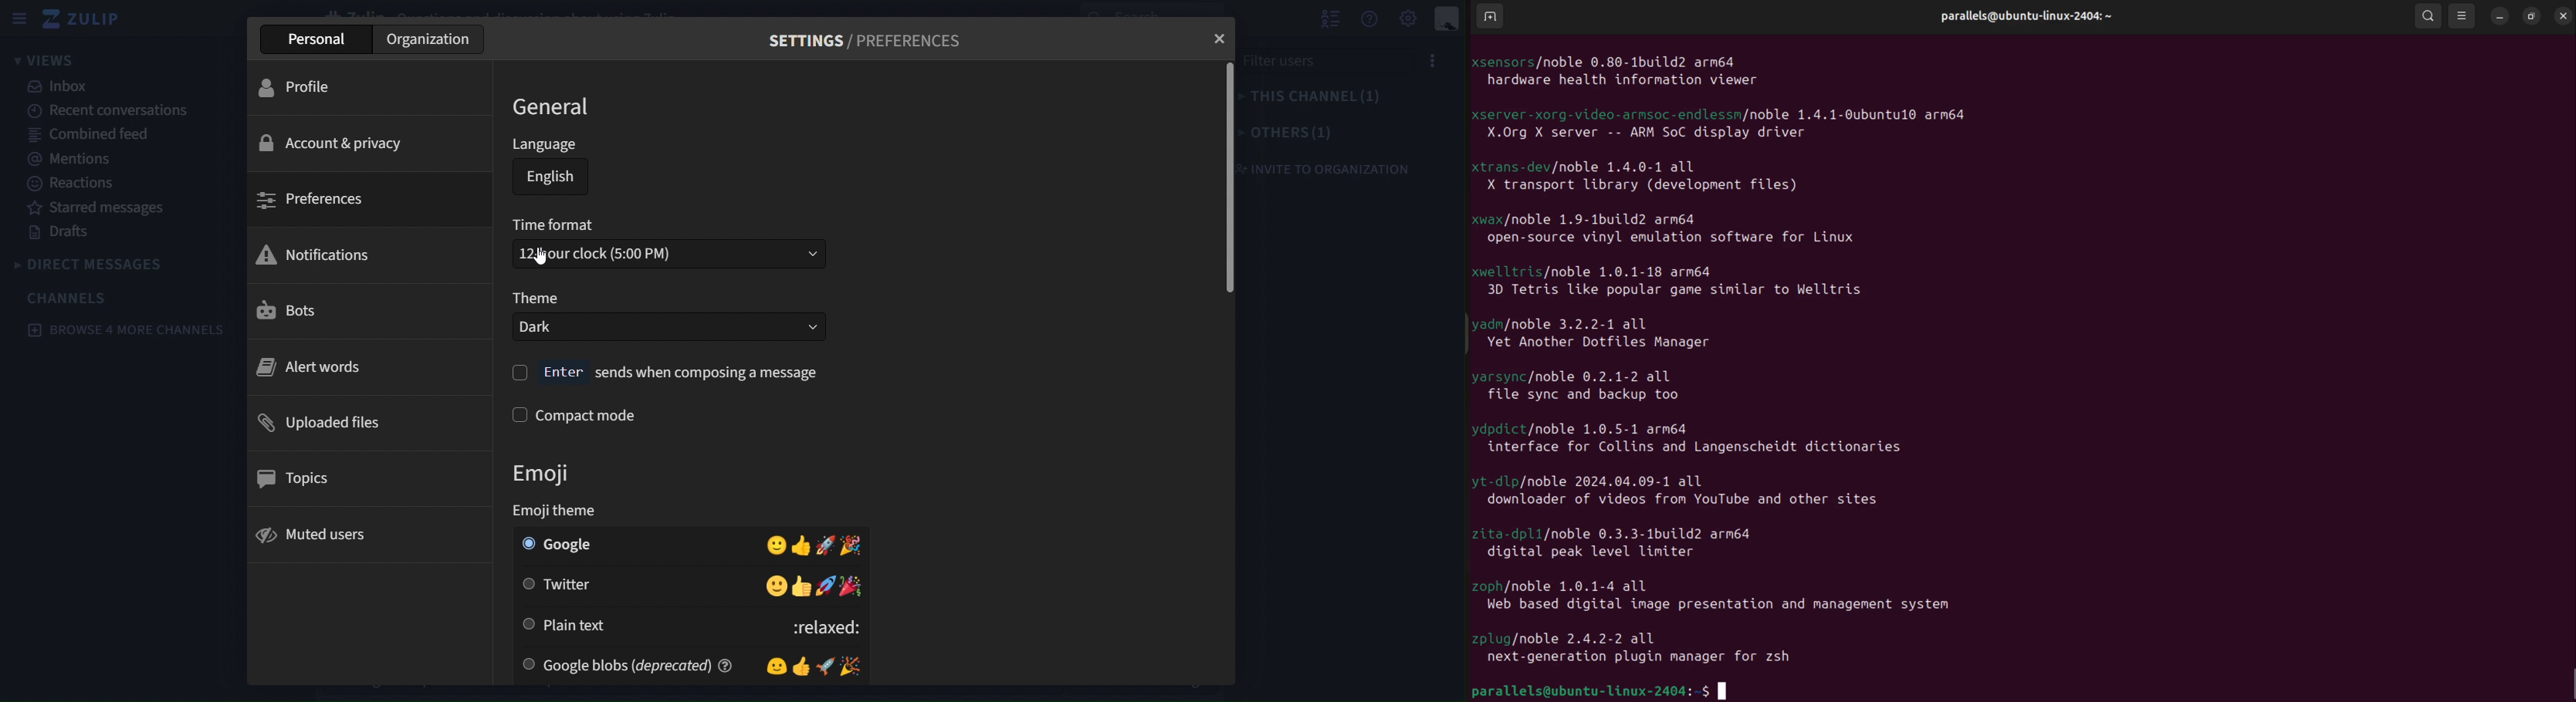  I want to click on personal menu, so click(1449, 19).